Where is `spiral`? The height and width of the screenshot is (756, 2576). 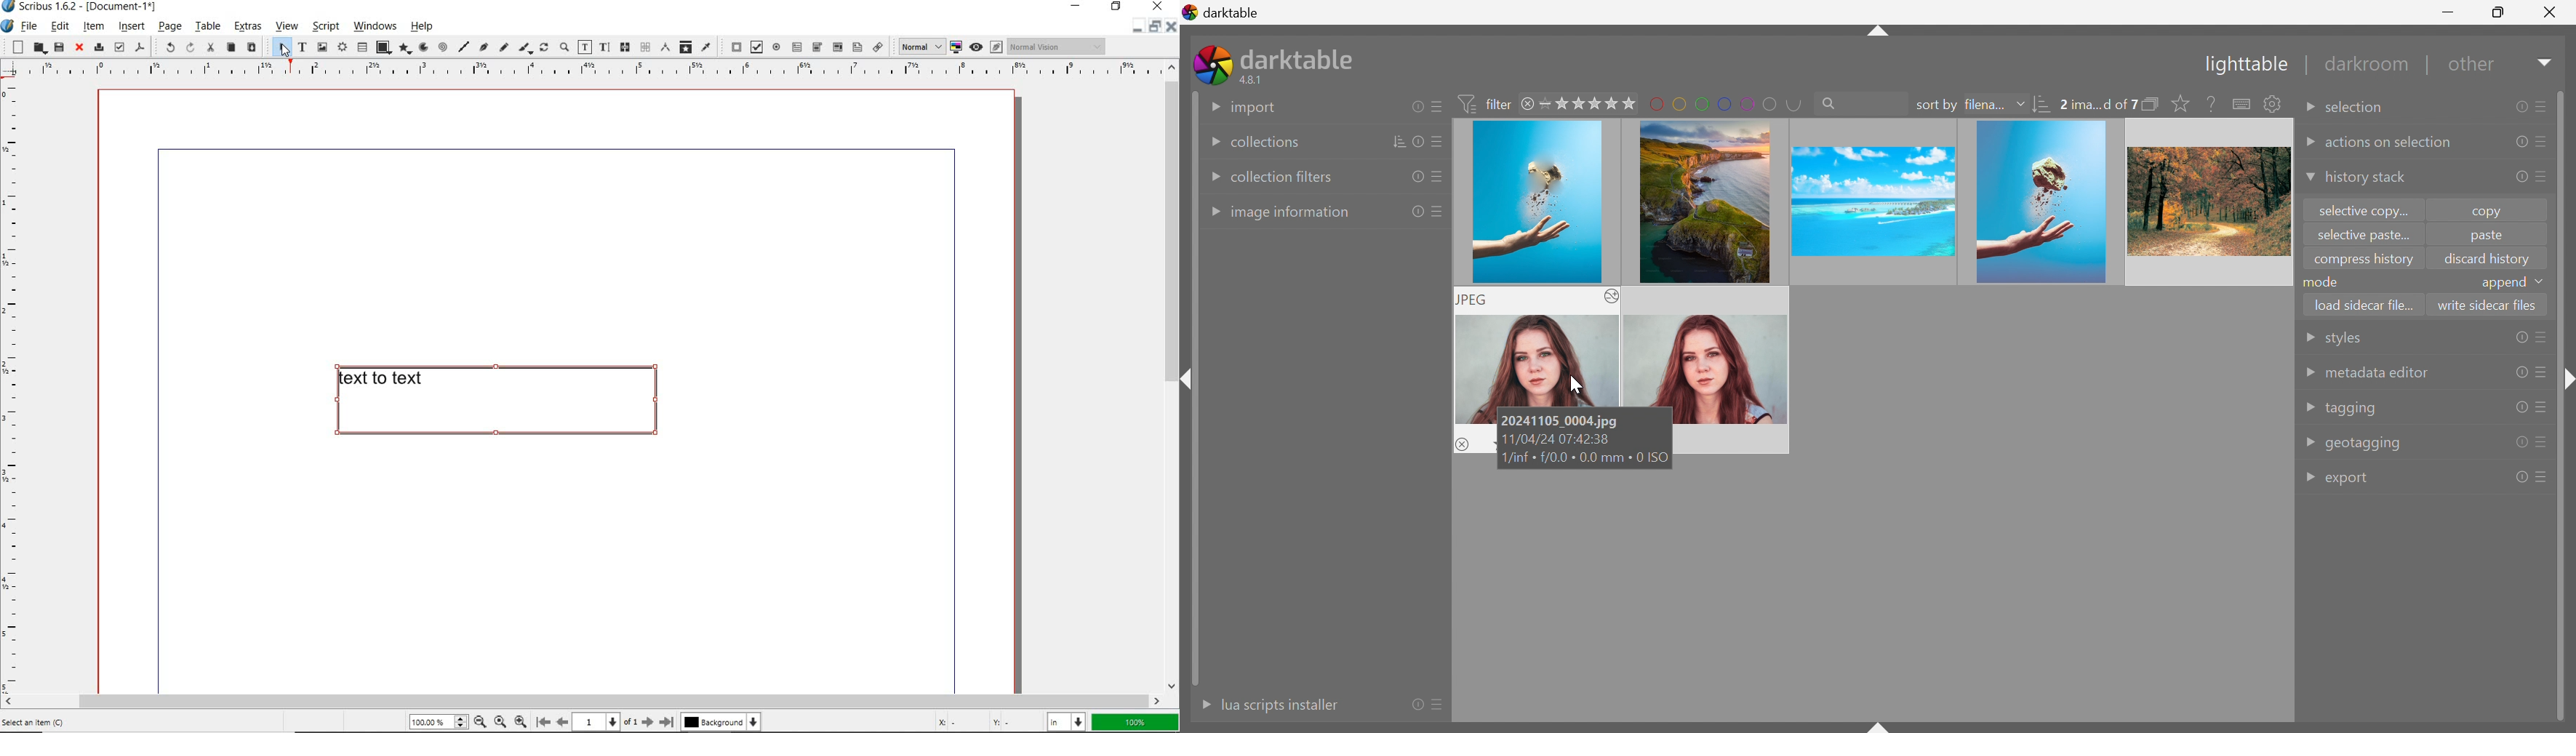
spiral is located at coordinates (442, 48).